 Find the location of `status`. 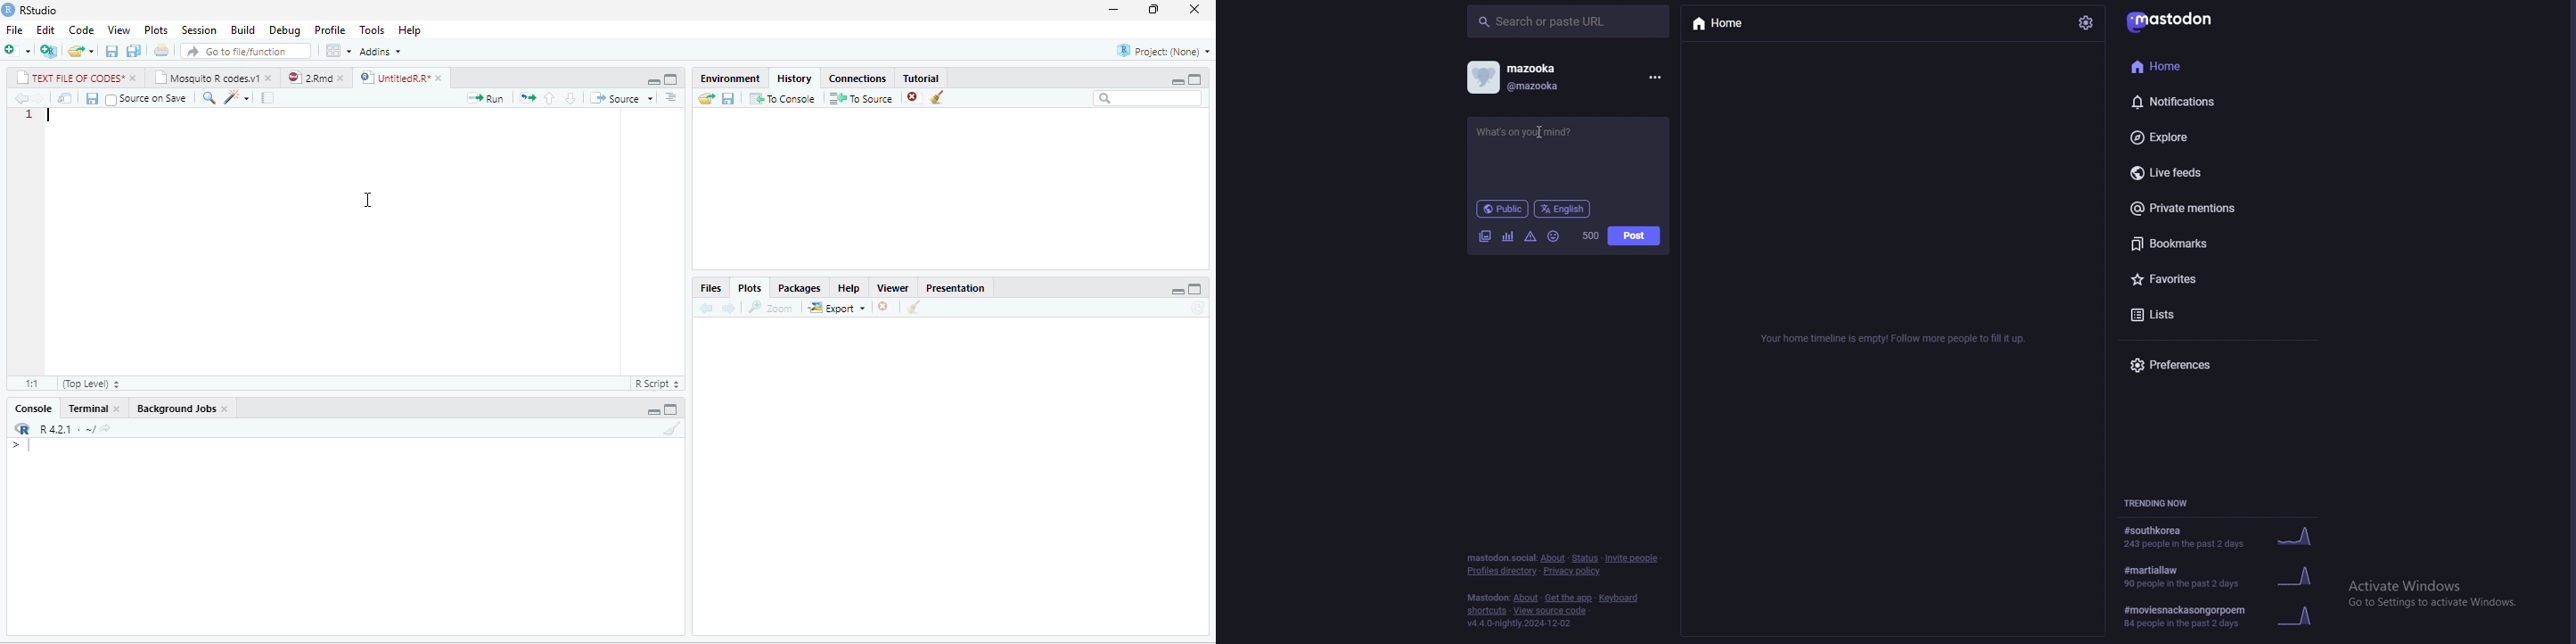

status is located at coordinates (1540, 133).